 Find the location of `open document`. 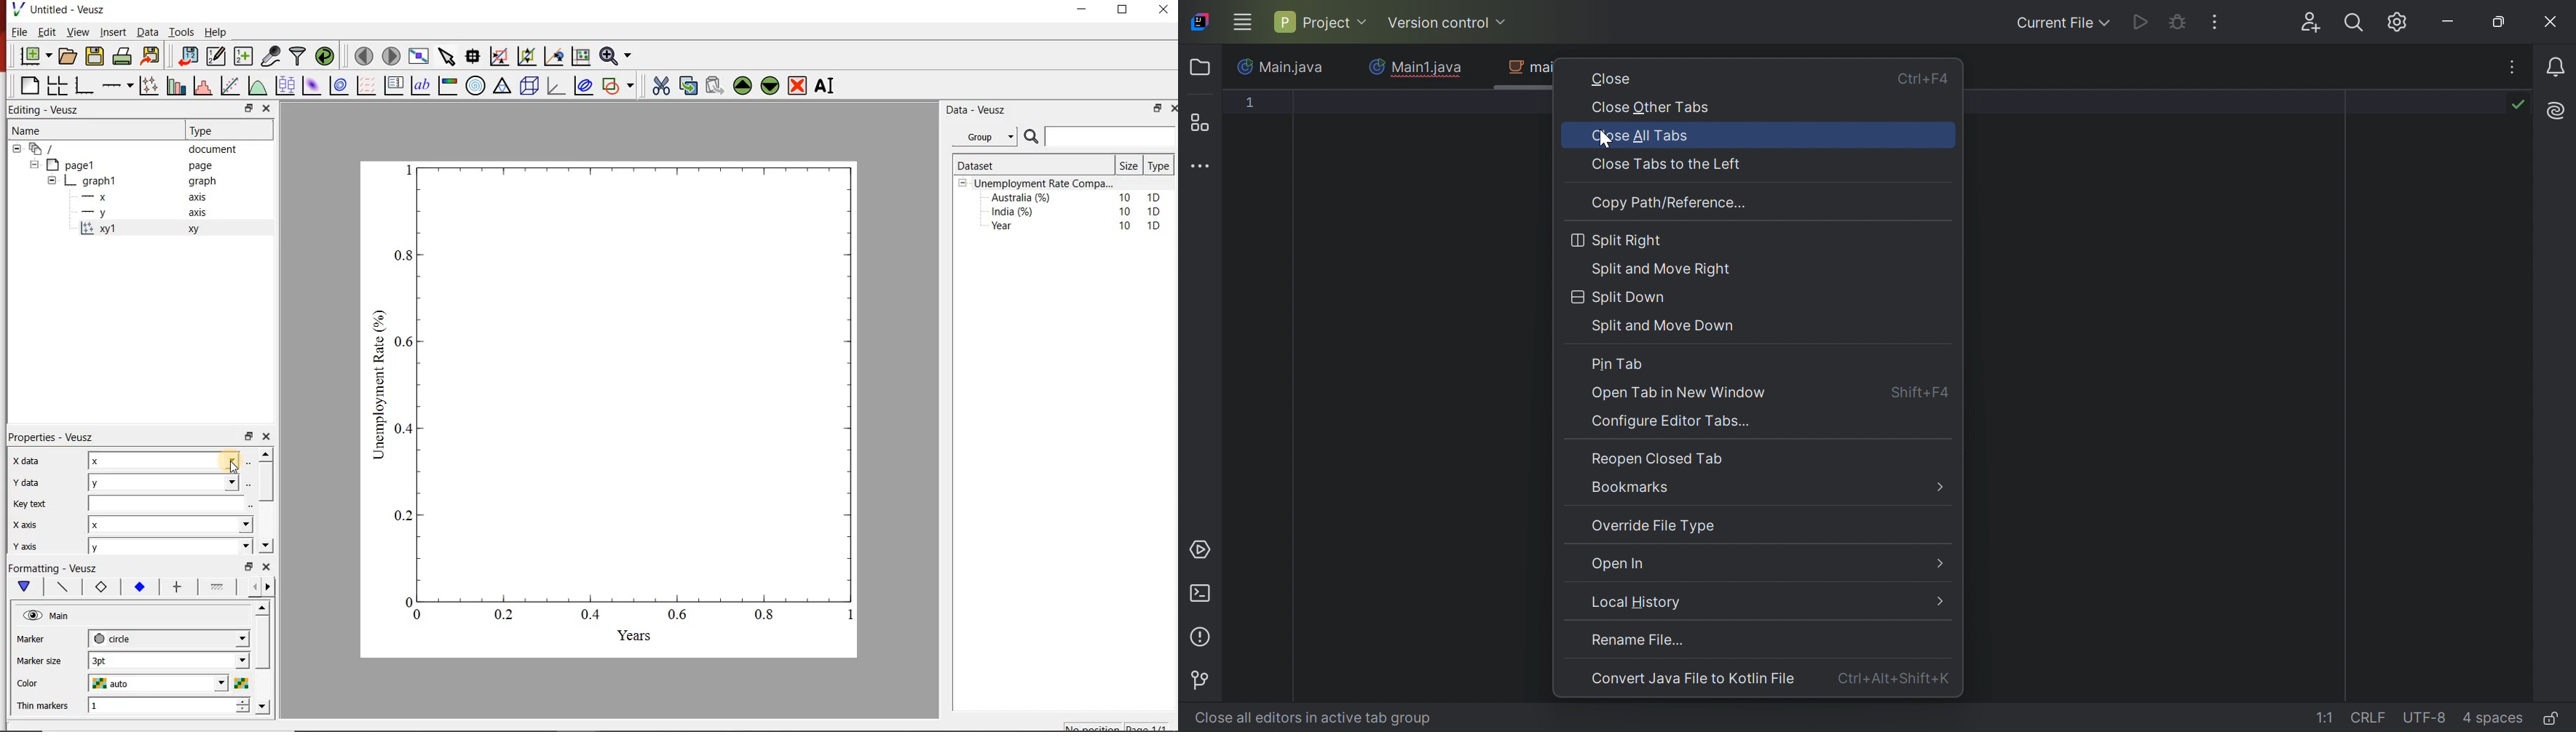

open document is located at coordinates (69, 56).